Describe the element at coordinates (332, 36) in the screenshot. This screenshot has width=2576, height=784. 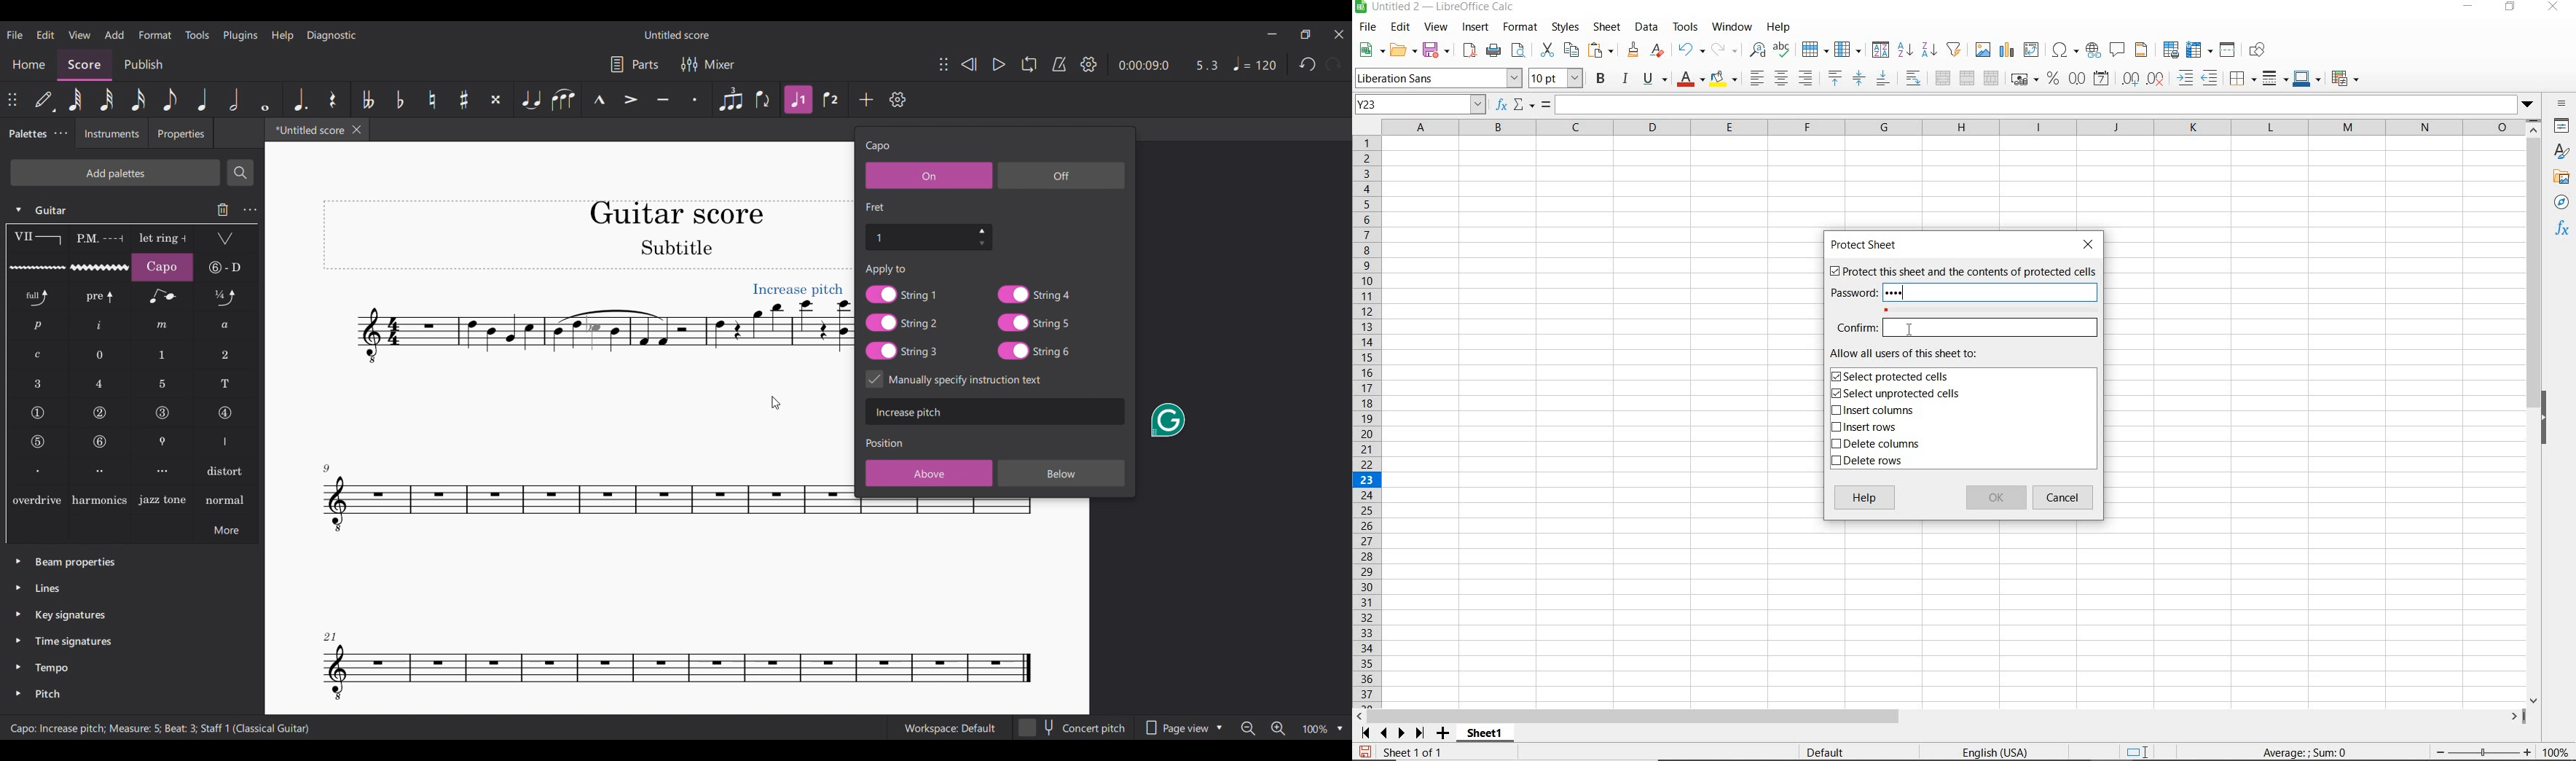
I see `Diagnostic menu` at that location.